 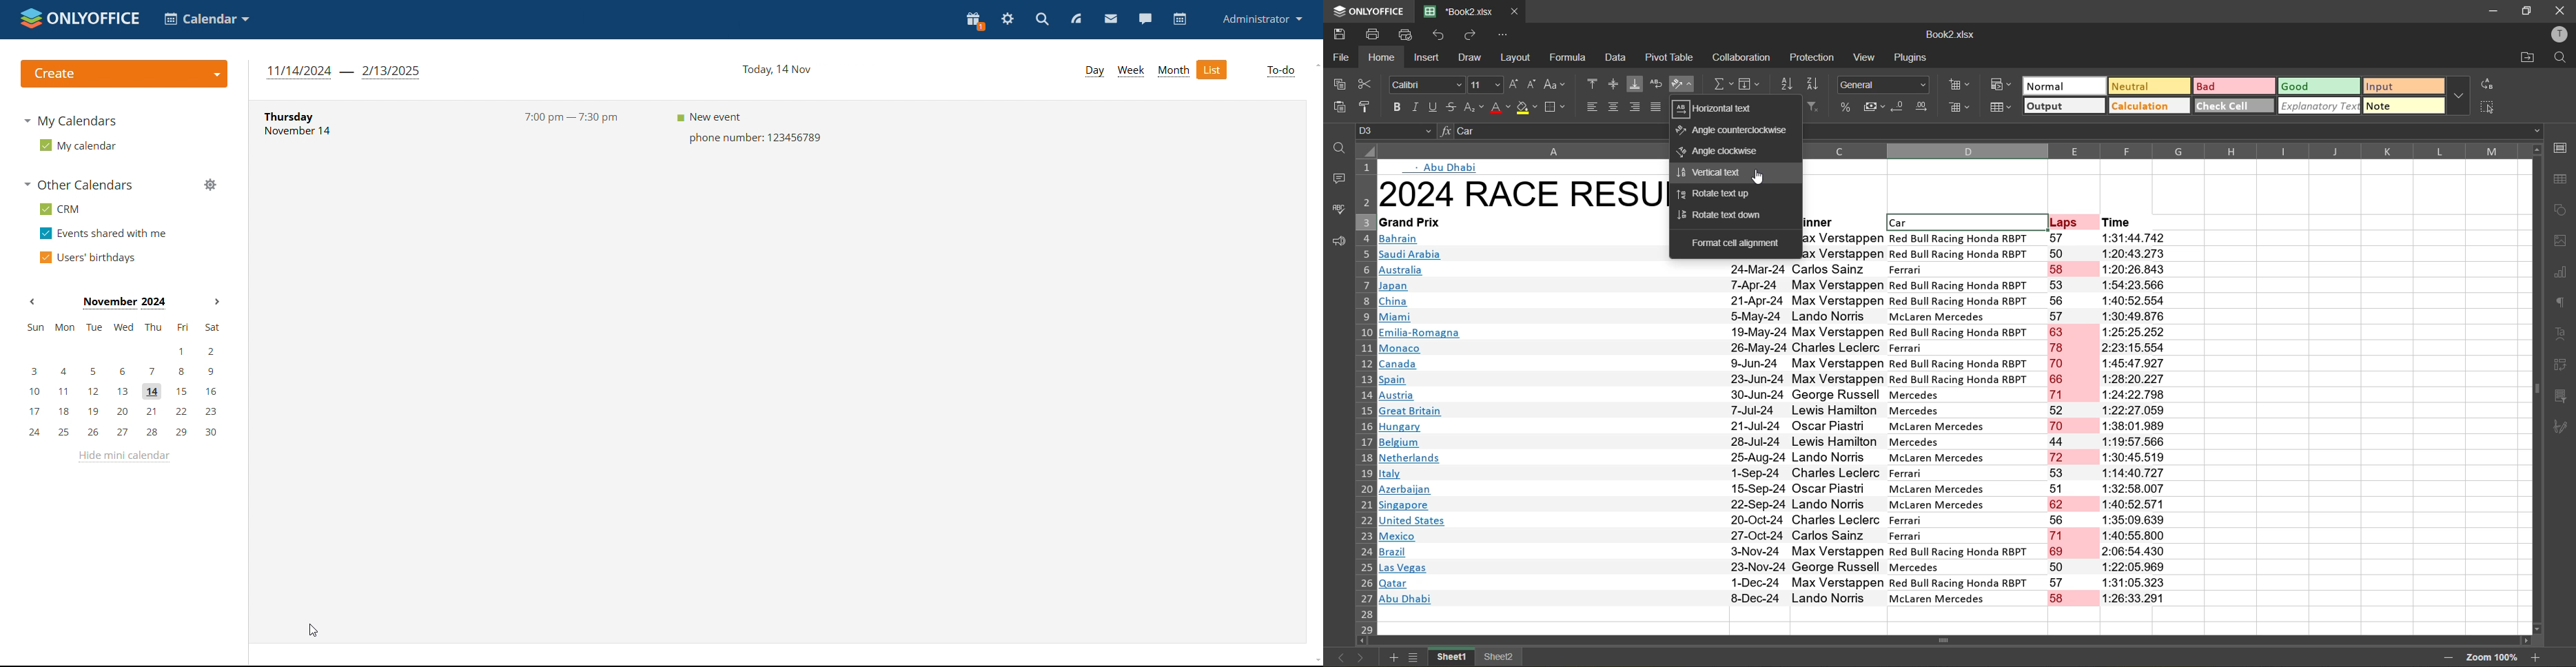 I want to click on normal, so click(x=2065, y=85).